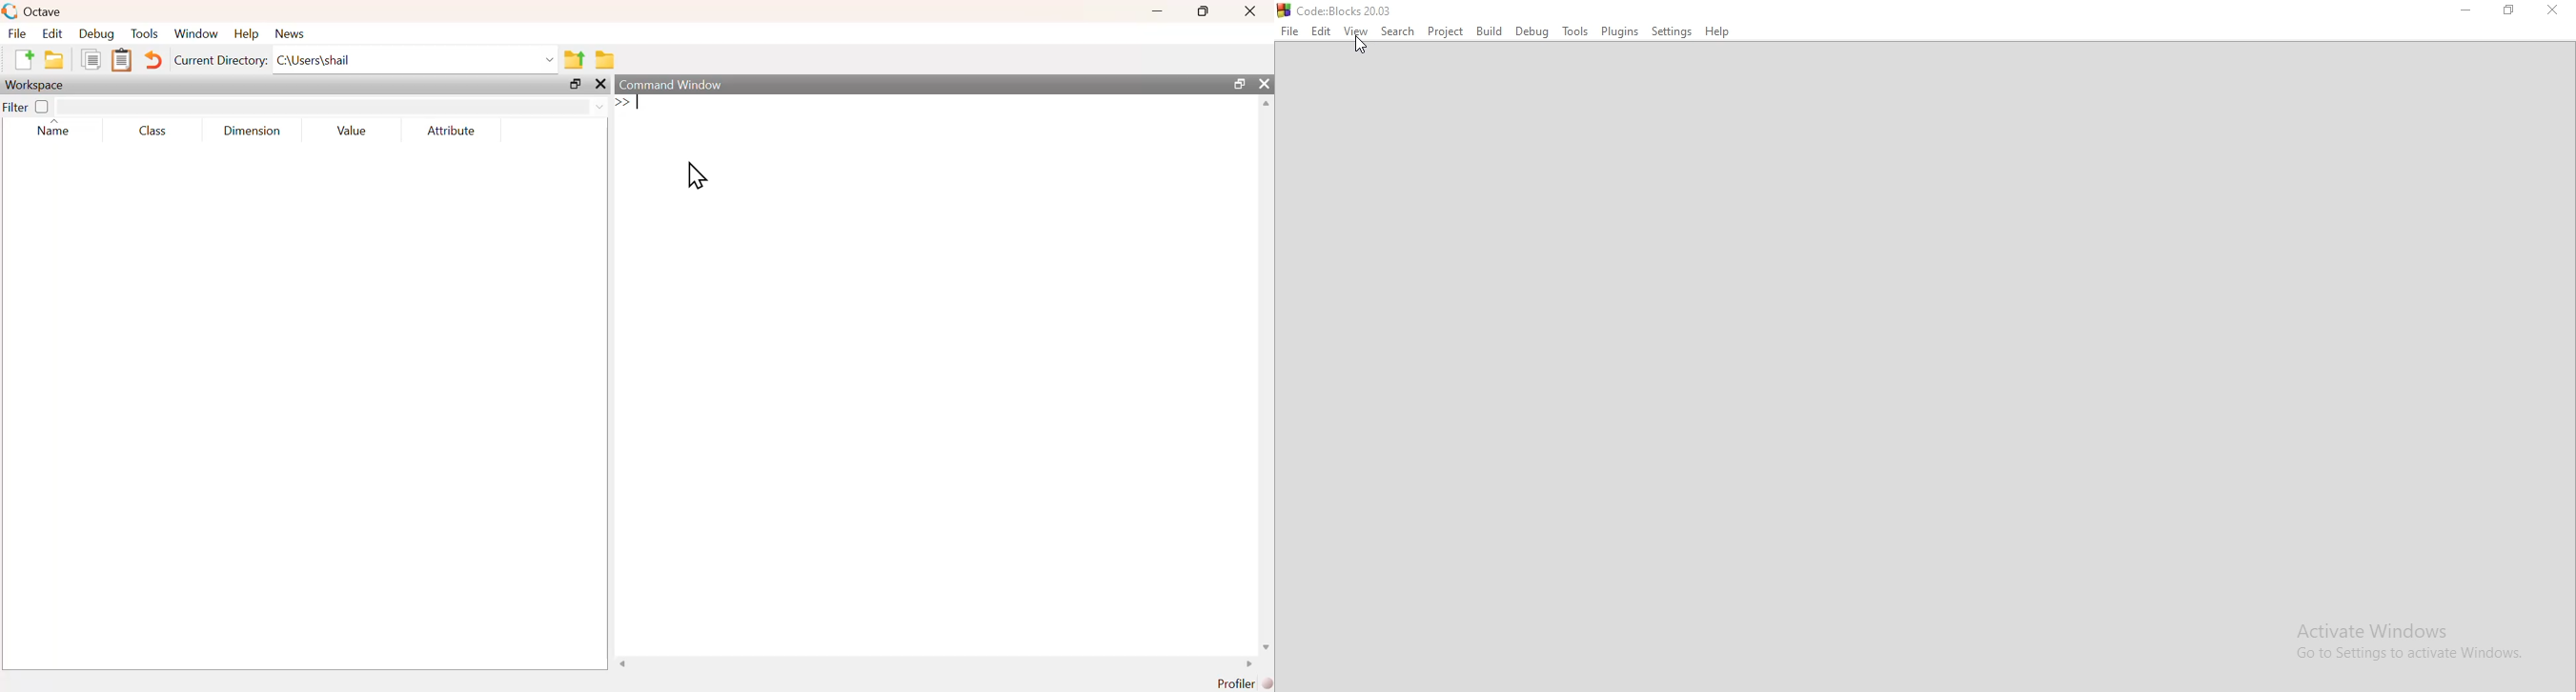 The height and width of the screenshot is (700, 2576). I want to click on Folder, so click(603, 60).